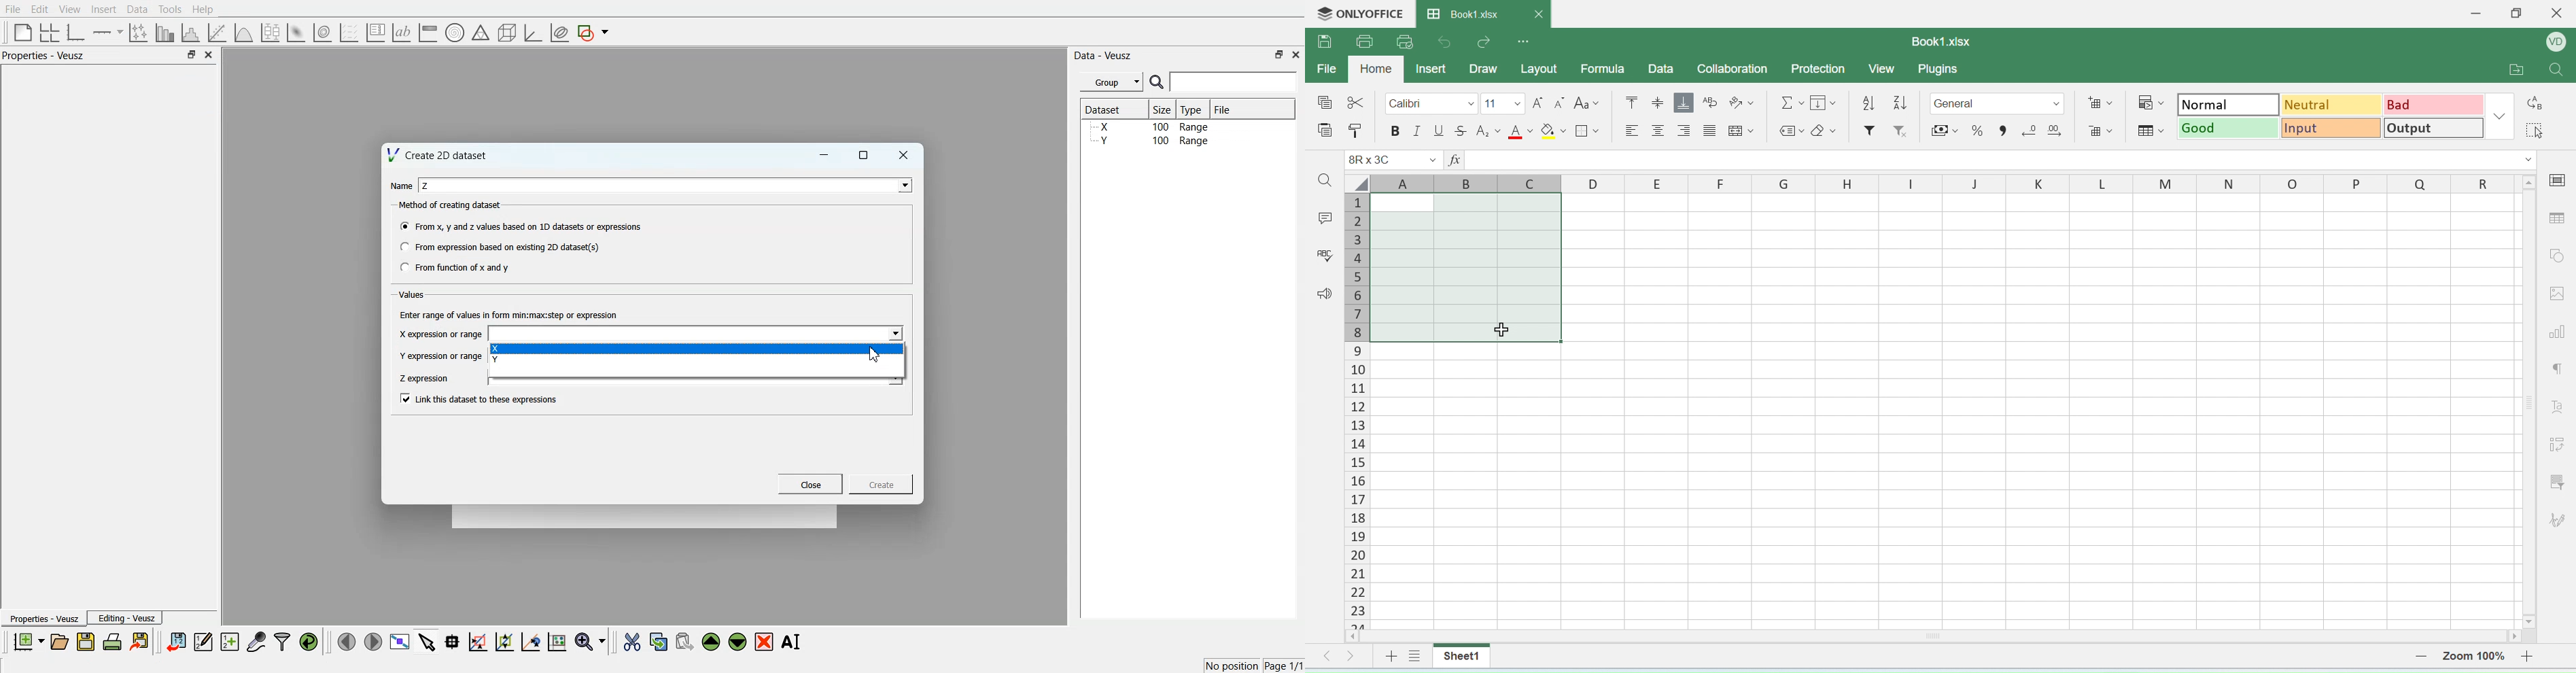 The width and height of the screenshot is (2576, 700). Describe the element at coordinates (400, 641) in the screenshot. I see `View plot full screen` at that location.